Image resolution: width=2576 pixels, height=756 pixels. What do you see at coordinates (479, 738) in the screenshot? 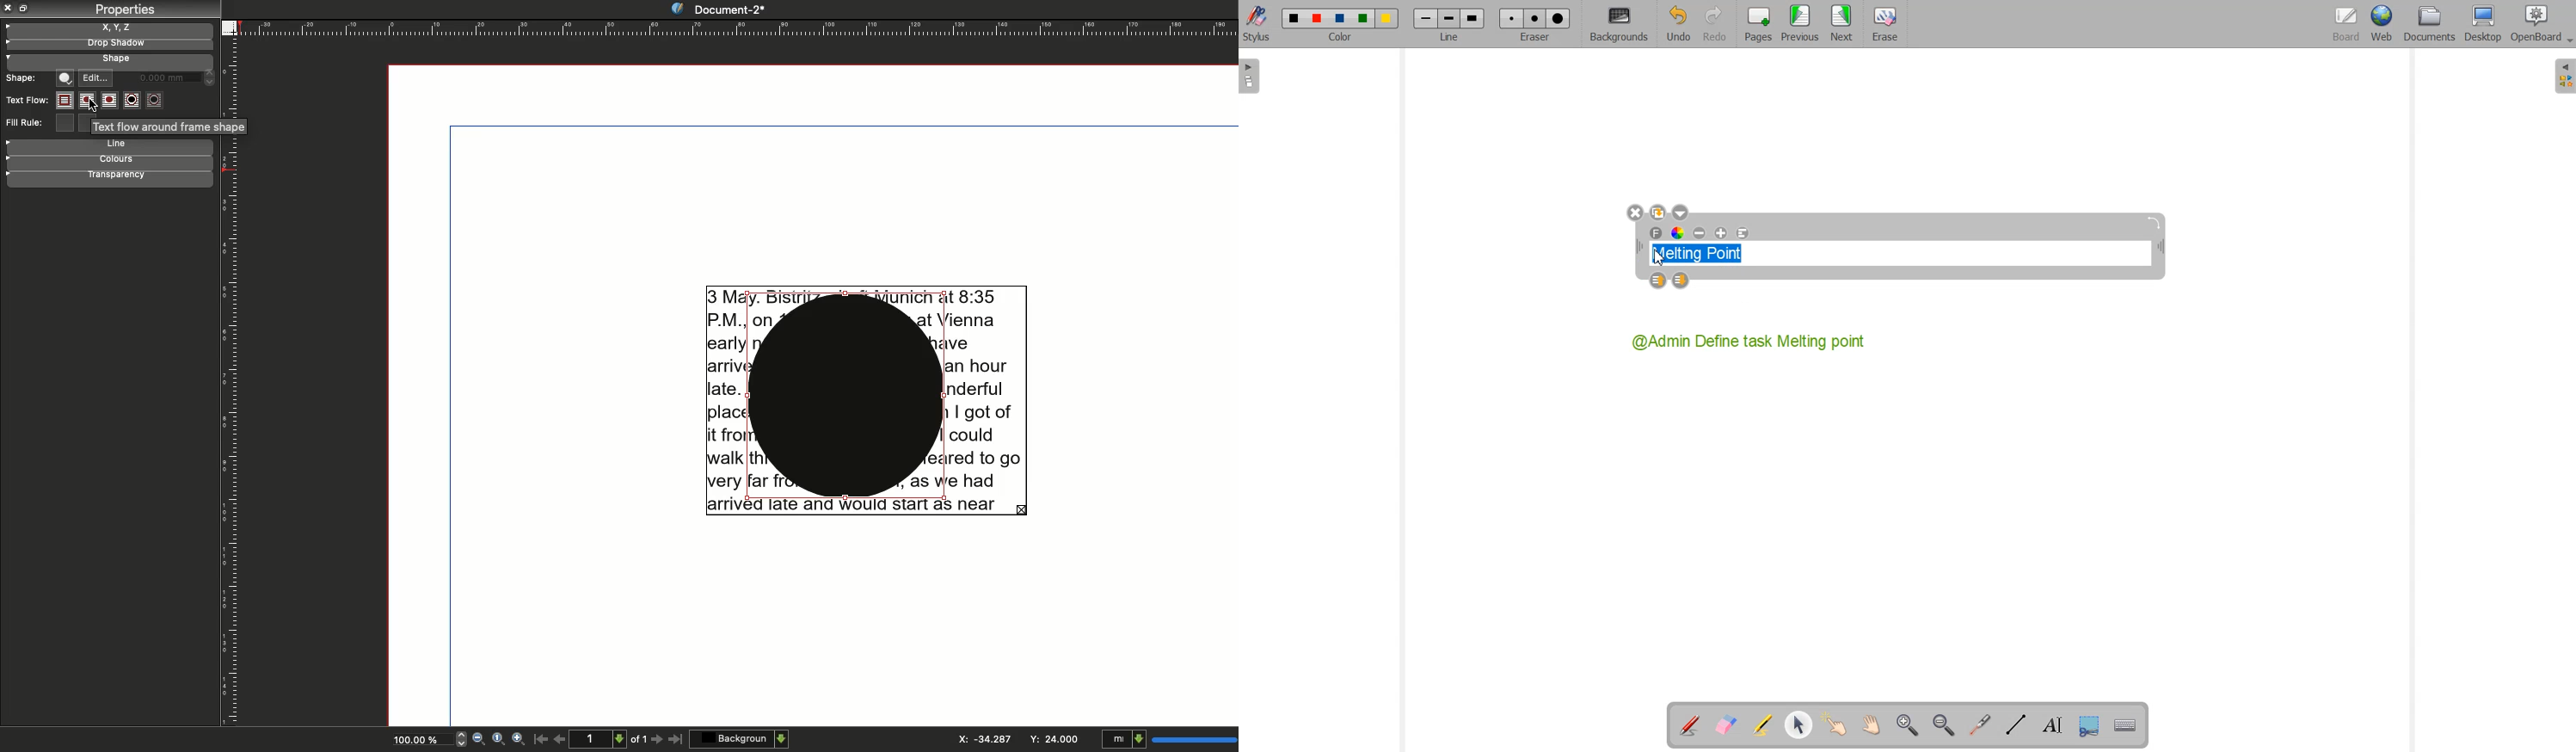
I see `Zoom out` at bounding box center [479, 738].